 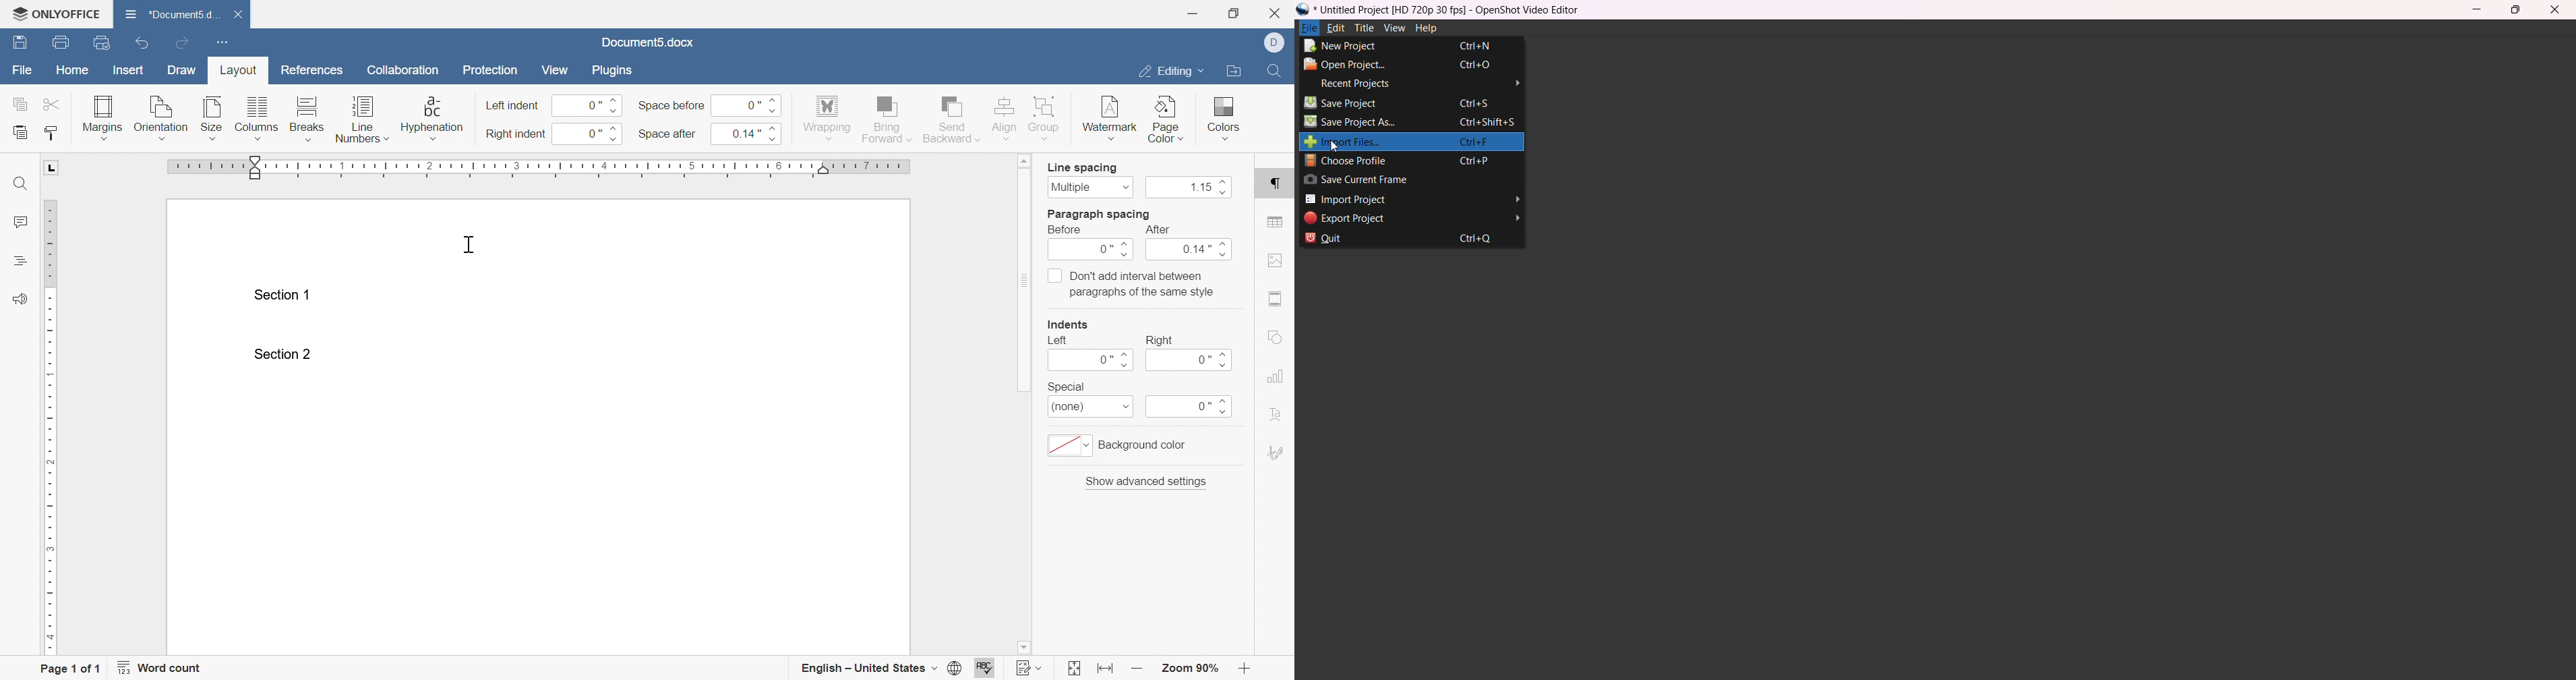 I want to click on file, so click(x=23, y=69).